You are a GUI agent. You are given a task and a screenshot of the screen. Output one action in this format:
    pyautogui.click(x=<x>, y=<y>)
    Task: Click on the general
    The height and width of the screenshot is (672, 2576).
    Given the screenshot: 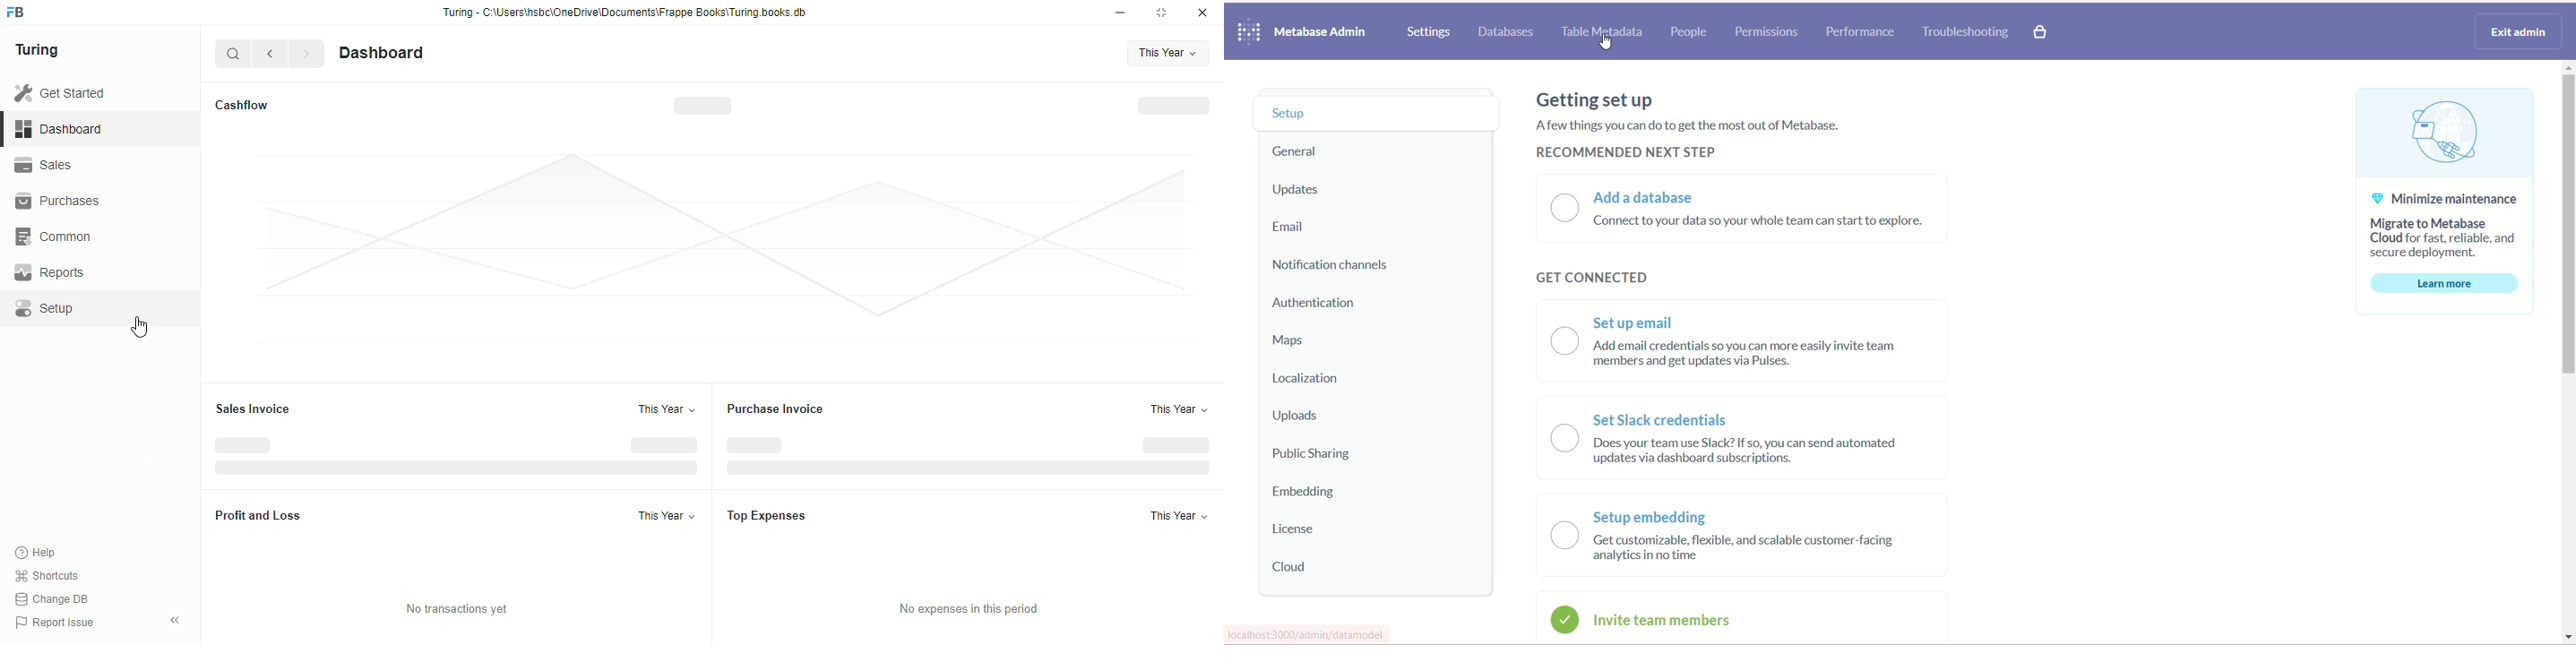 What is the action you would take?
    pyautogui.click(x=1297, y=154)
    